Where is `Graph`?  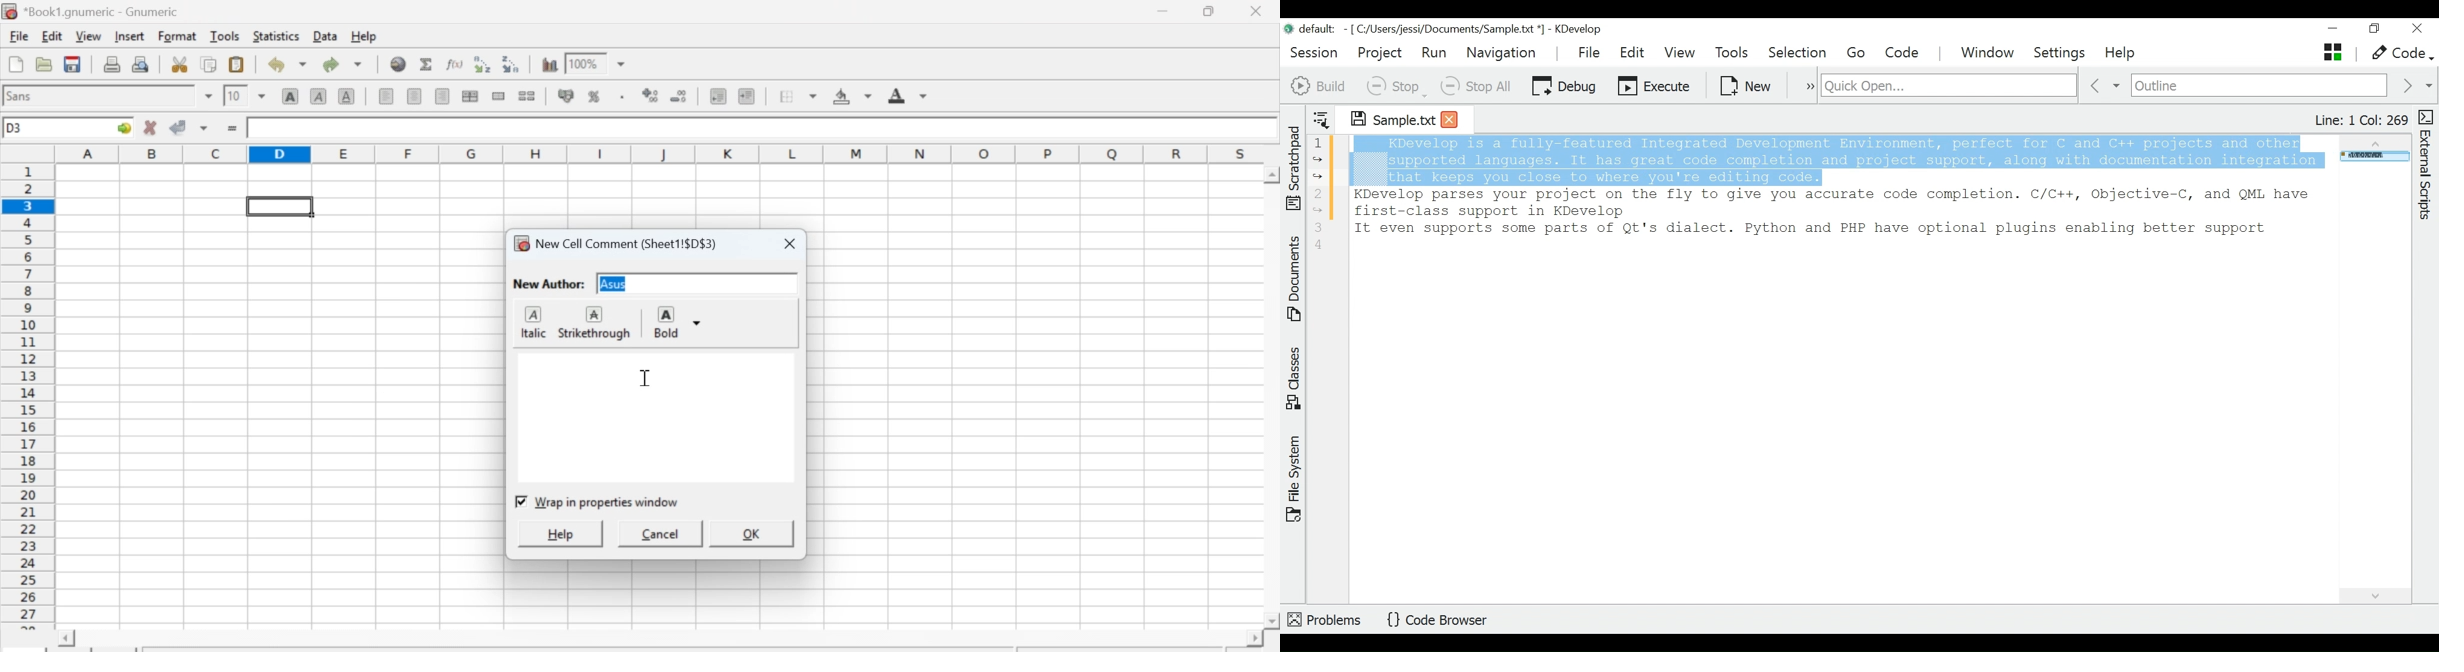
Graph is located at coordinates (550, 63).